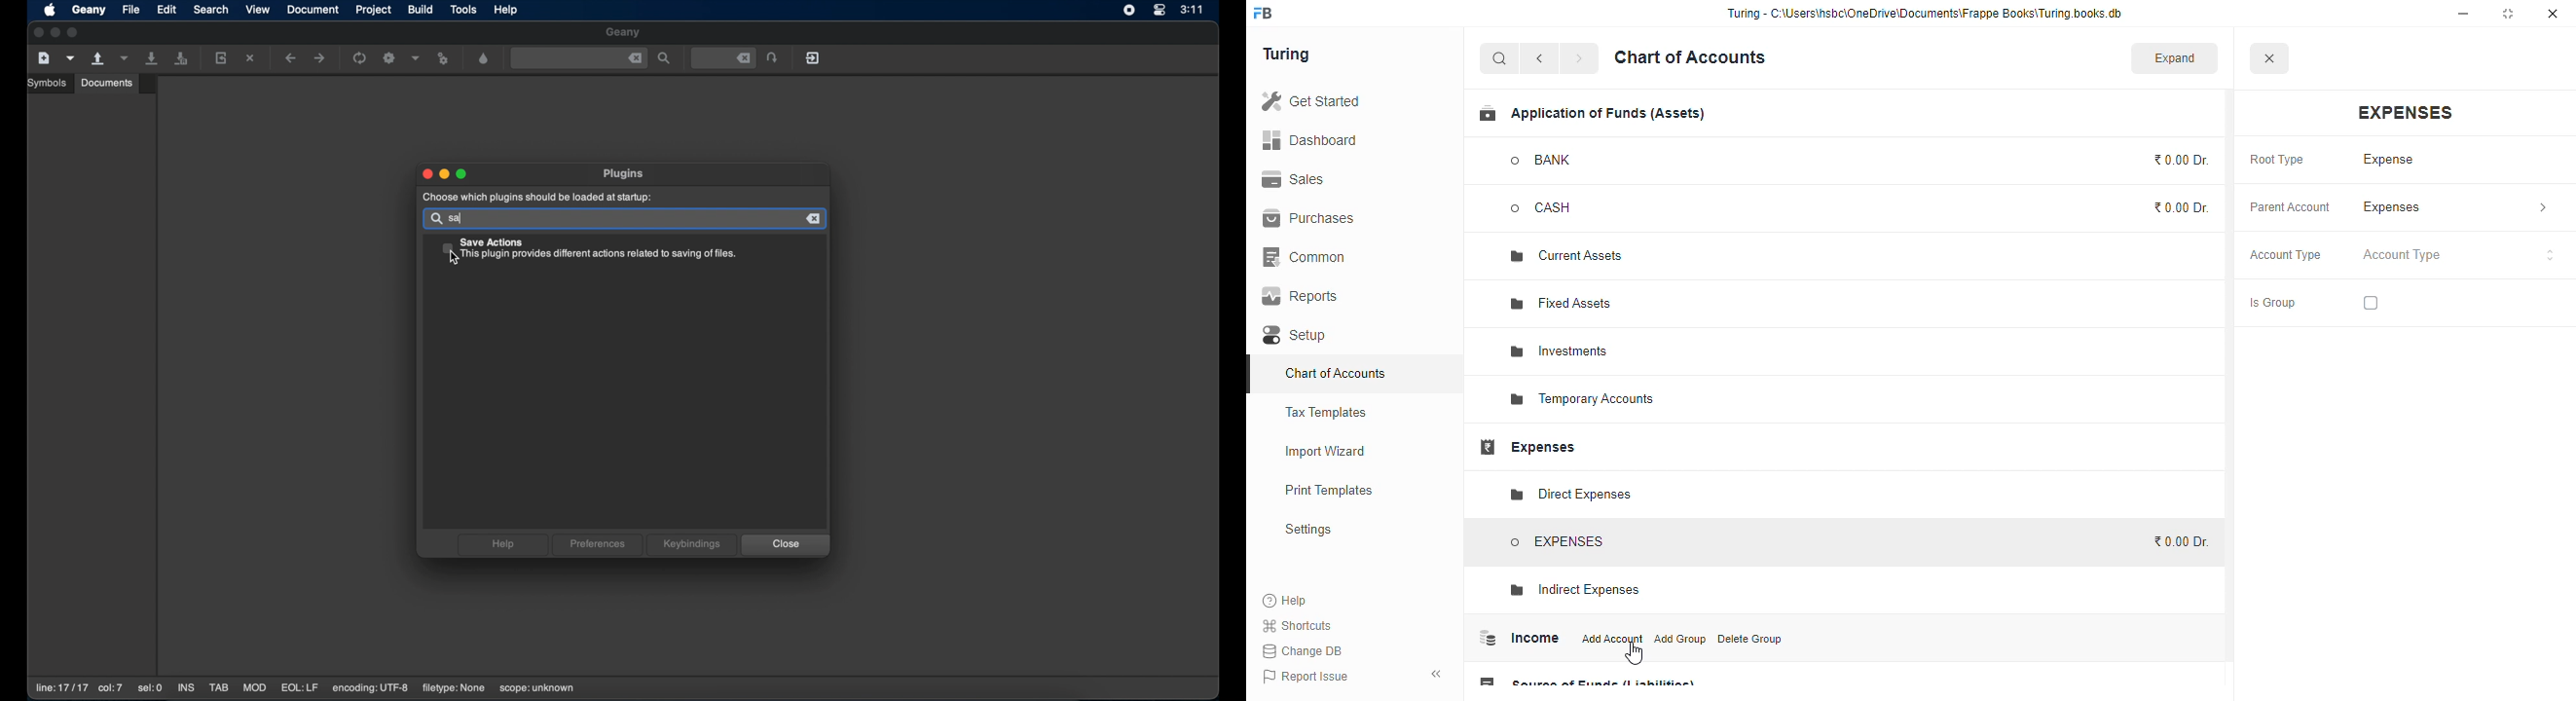 Image resolution: width=2576 pixels, height=728 pixels. What do you see at coordinates (2455, 207) in the screenshot?
I see `expenses` at bounding box center [2455, 207].